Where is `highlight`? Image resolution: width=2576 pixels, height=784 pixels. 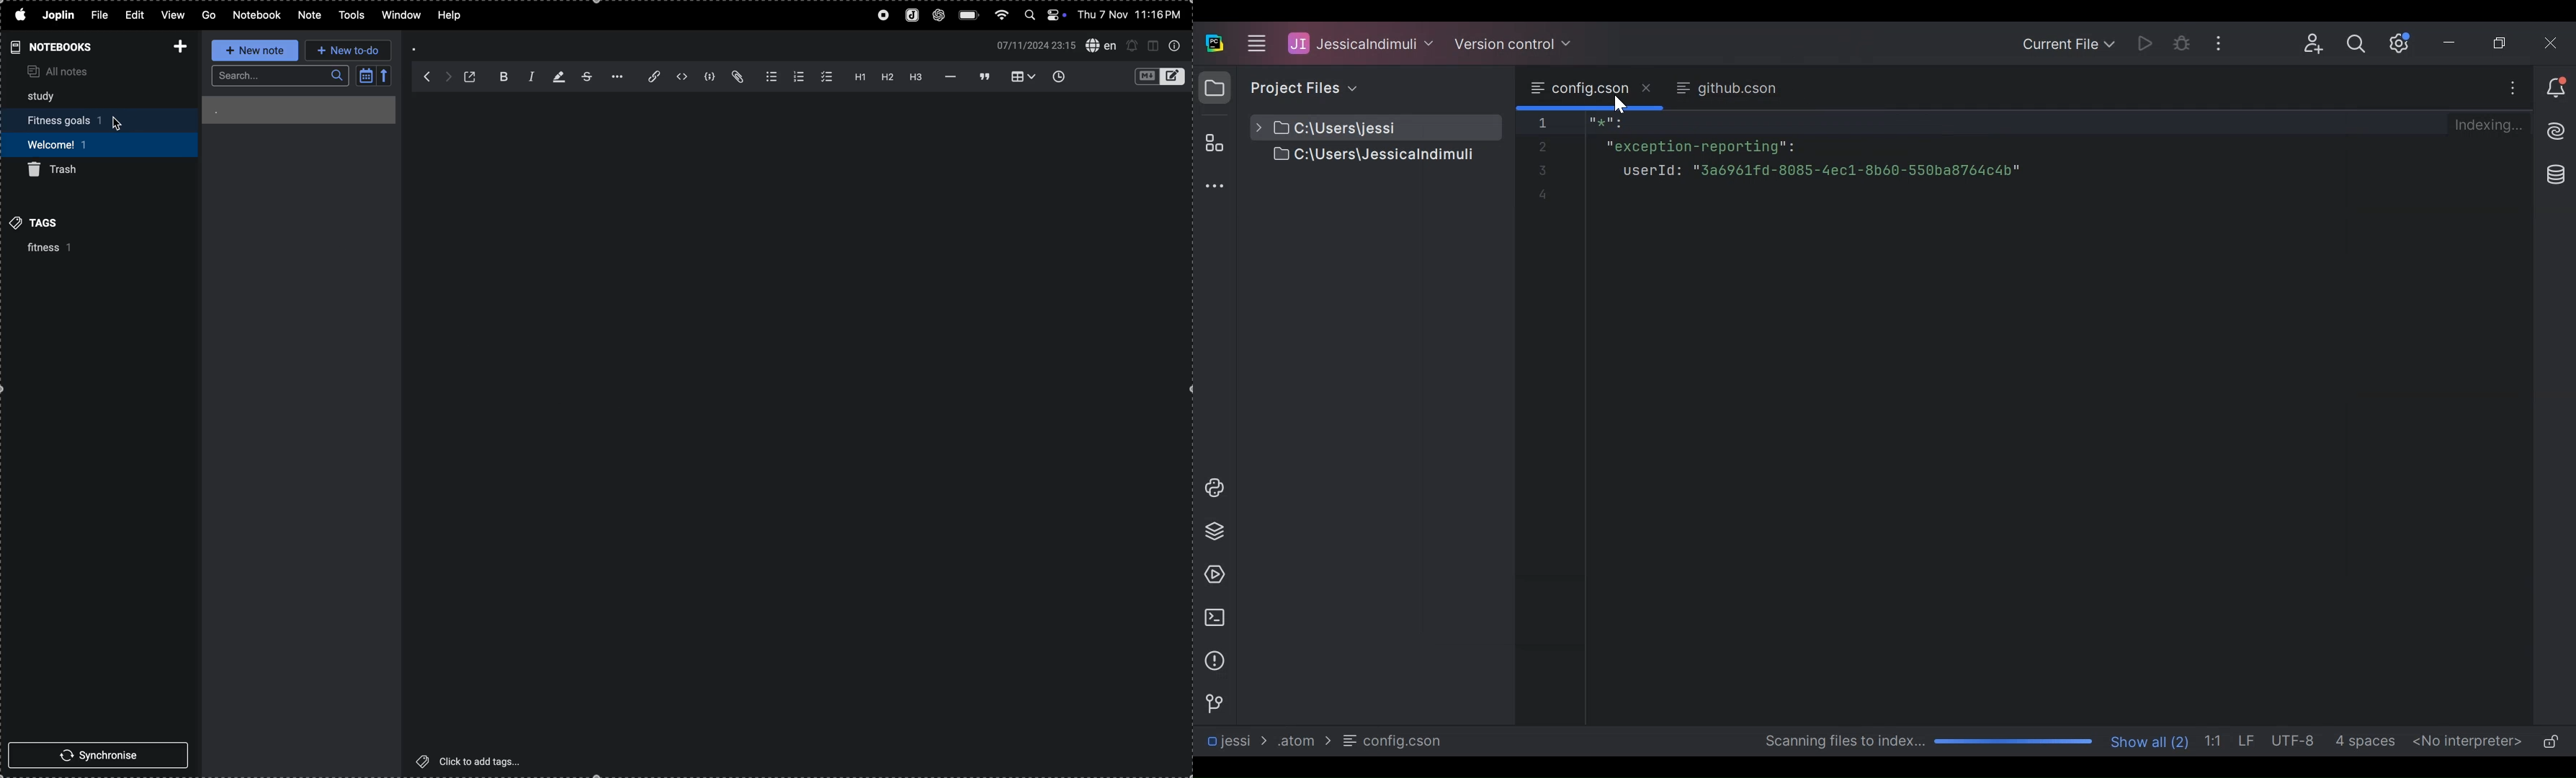
highlight is located at coordinates (554, 78).